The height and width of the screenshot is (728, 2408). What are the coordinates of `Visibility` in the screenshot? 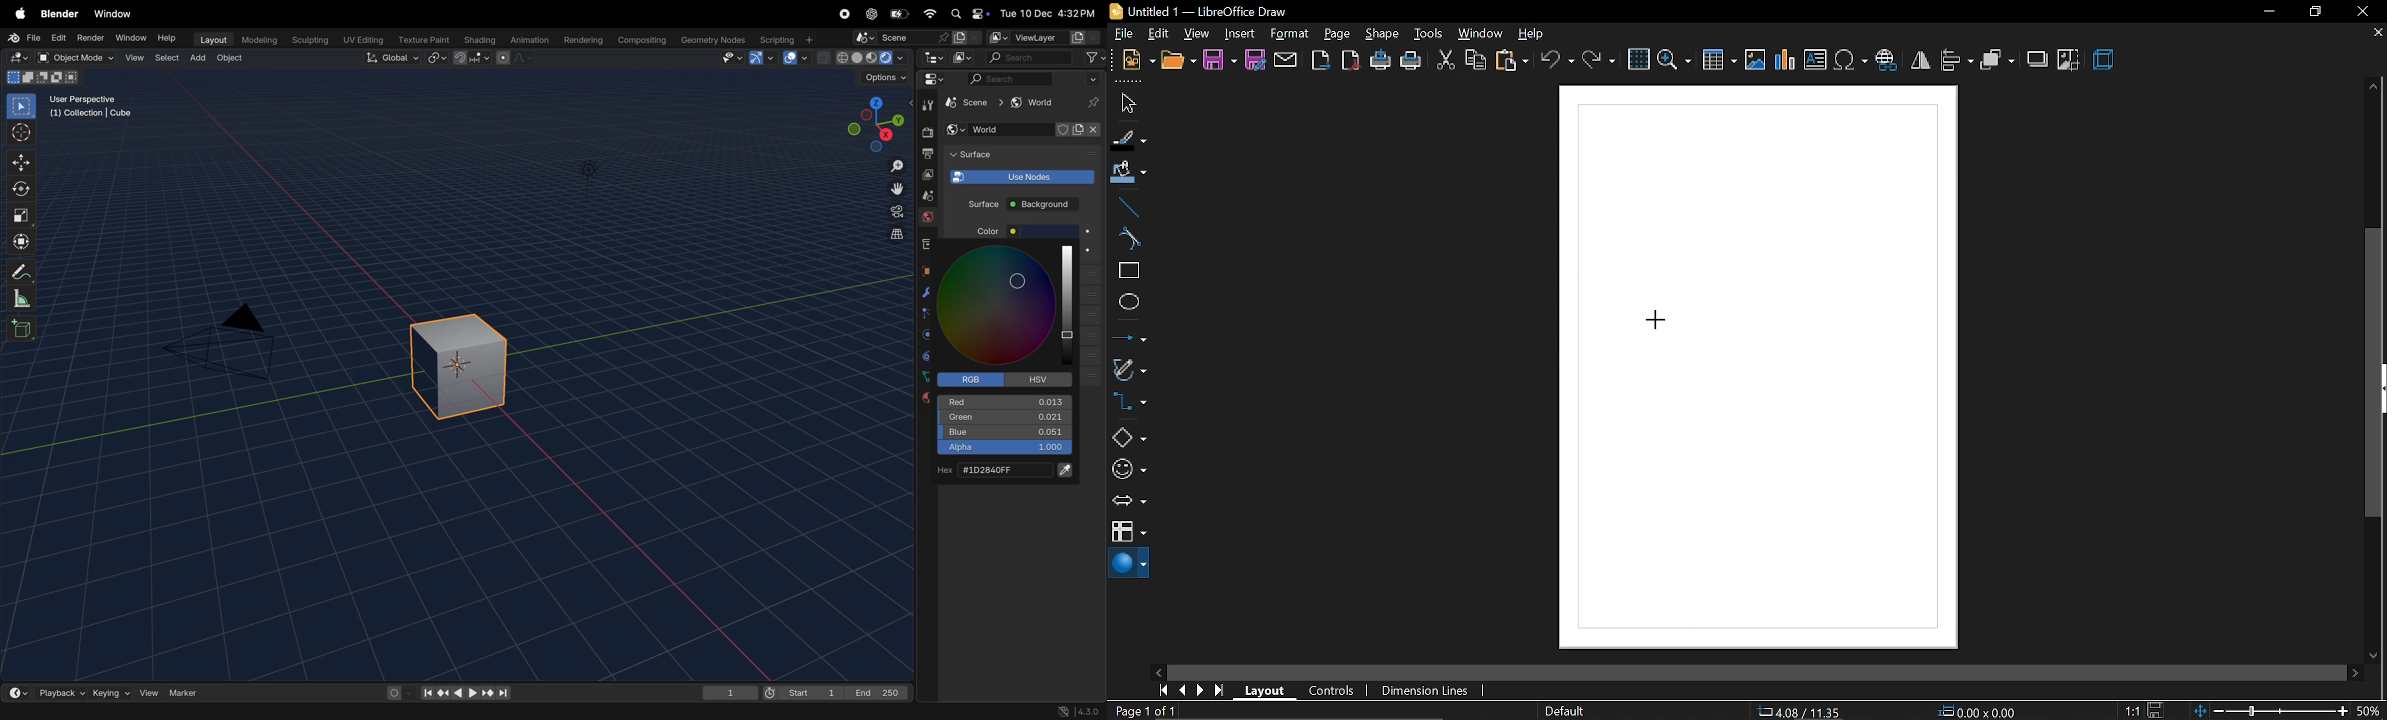 It's located at (732, 58).